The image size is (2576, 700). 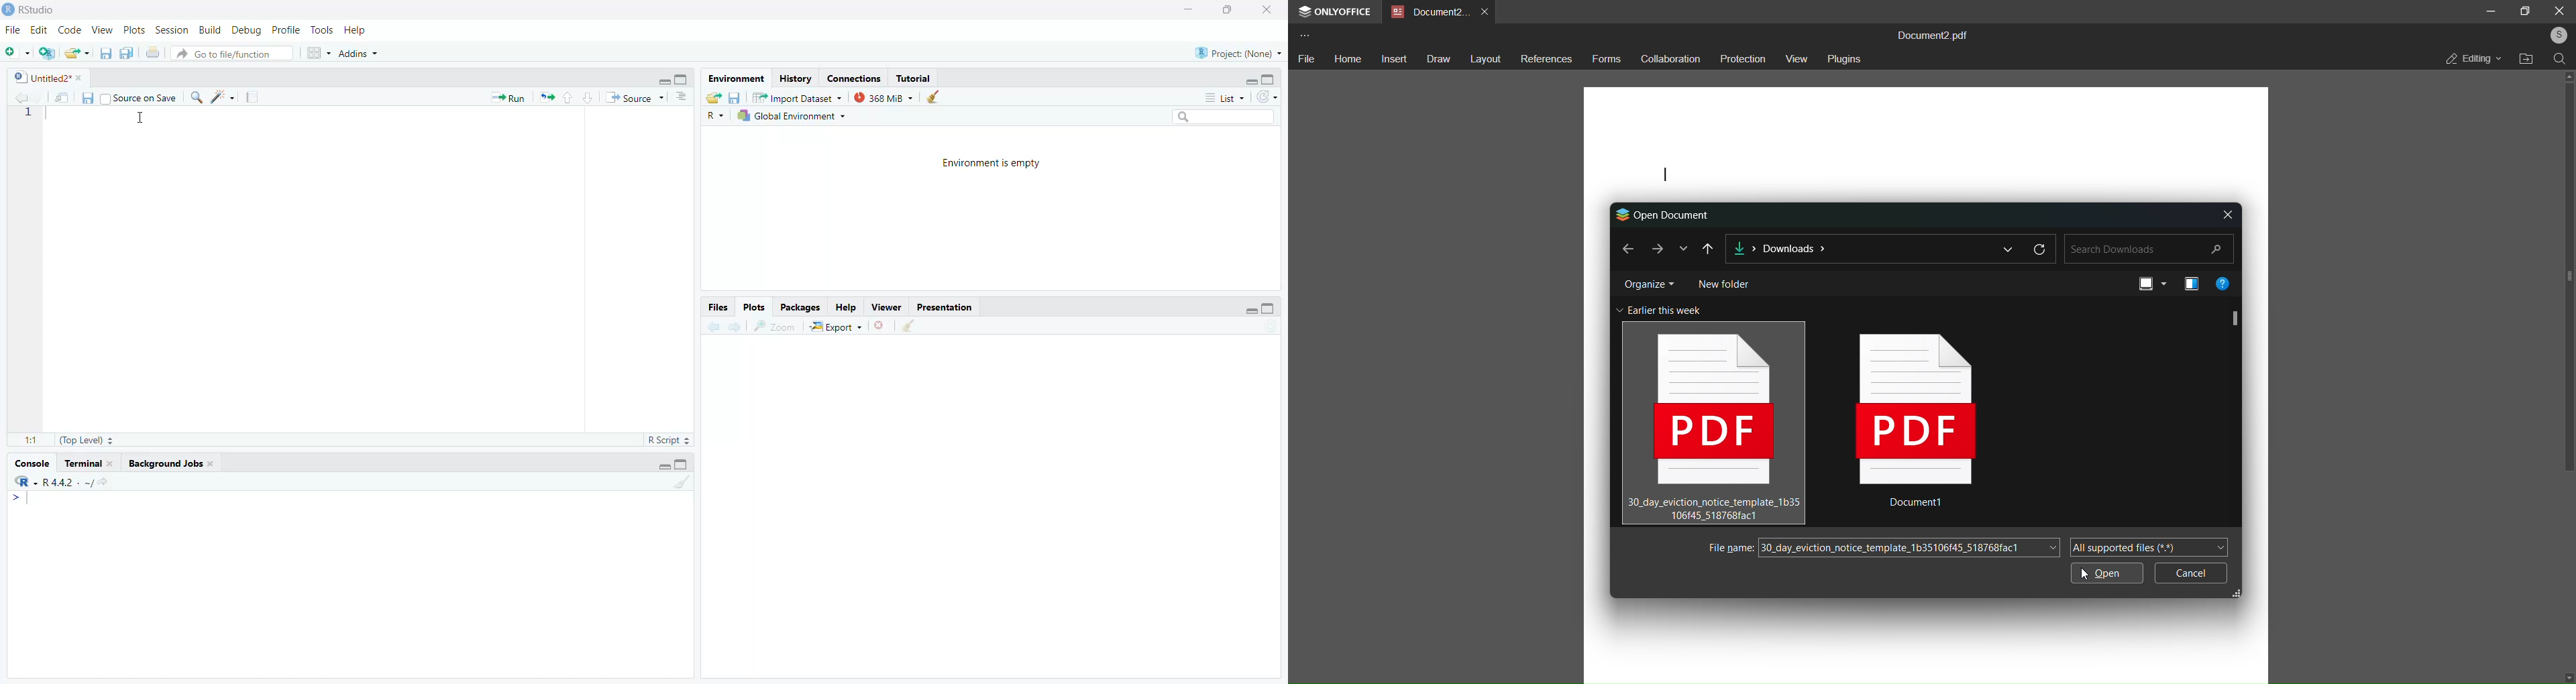 What do you see at coordinates (1230, 10) in the screenshot?
I see `maximise` at bounding box center [1230, 10].